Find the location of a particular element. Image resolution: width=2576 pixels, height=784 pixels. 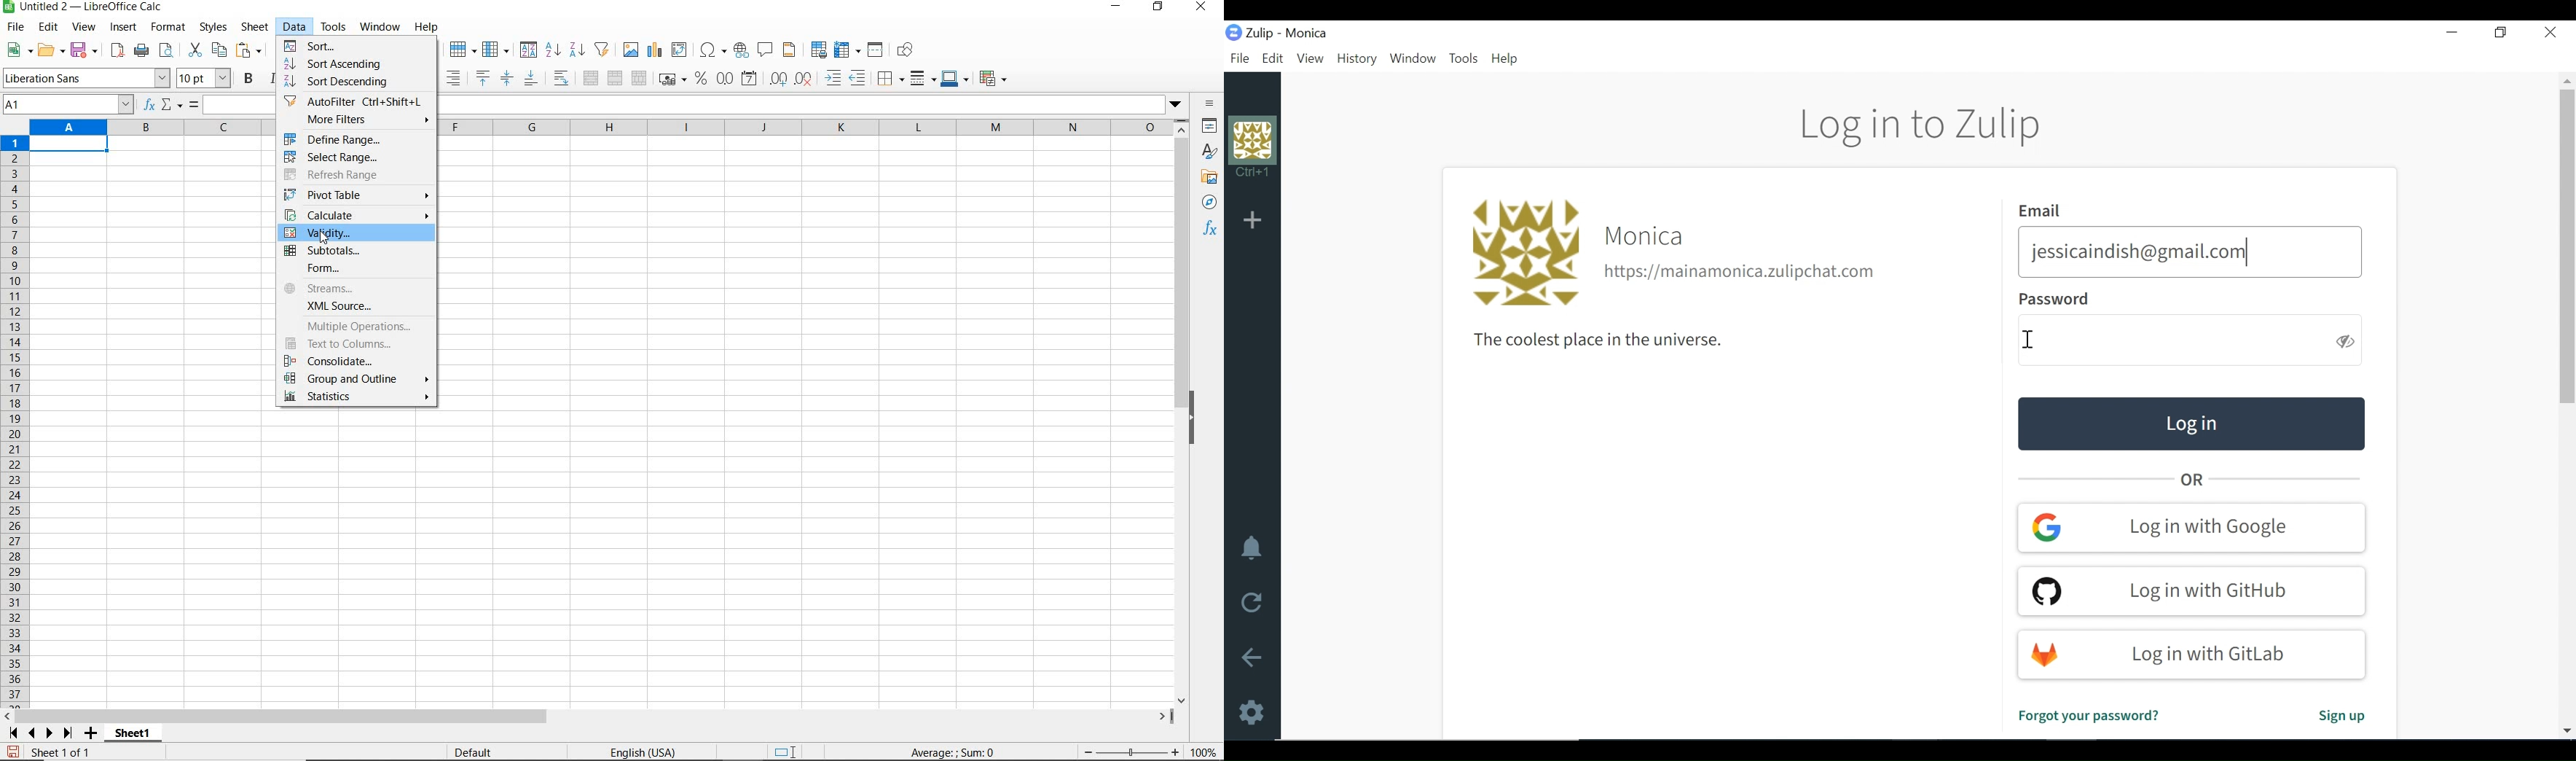

sort ascending is located at coordinates (553, 51).